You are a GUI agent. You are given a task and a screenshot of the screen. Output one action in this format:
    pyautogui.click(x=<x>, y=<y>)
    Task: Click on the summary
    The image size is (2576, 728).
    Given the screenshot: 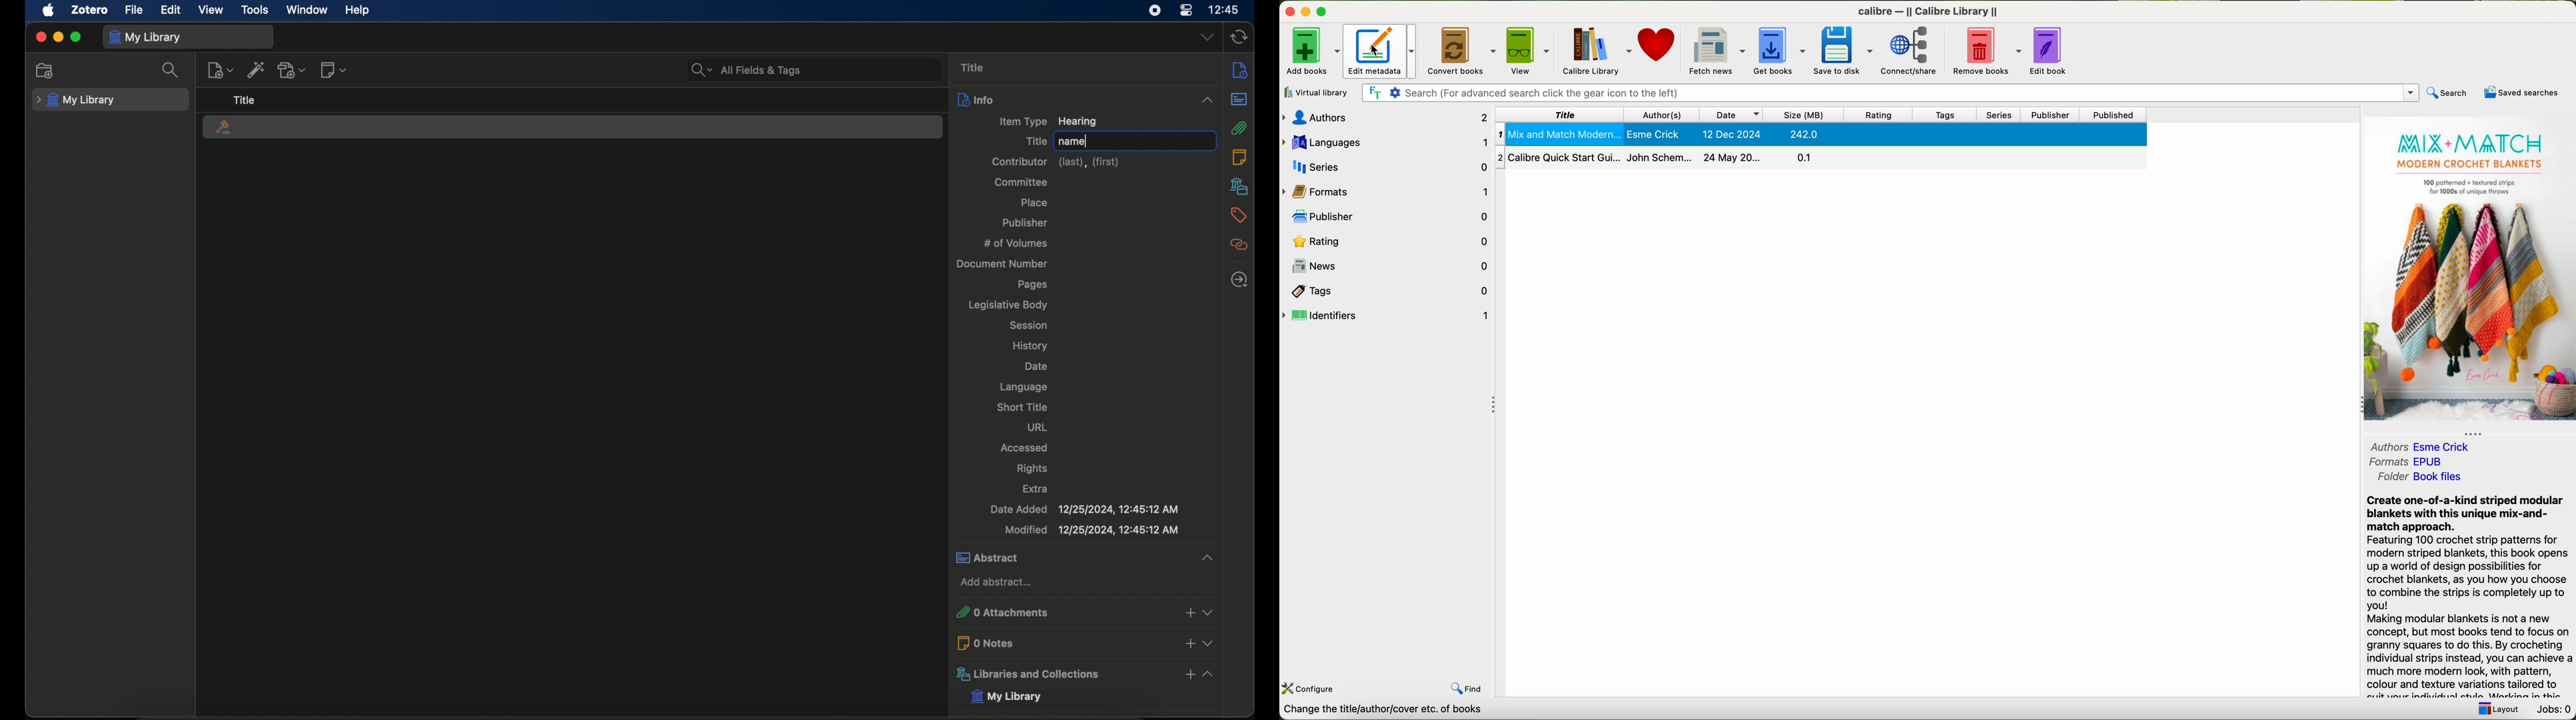 What is the action you would take?
    pyautogui.click(x=2468, y=596)
    